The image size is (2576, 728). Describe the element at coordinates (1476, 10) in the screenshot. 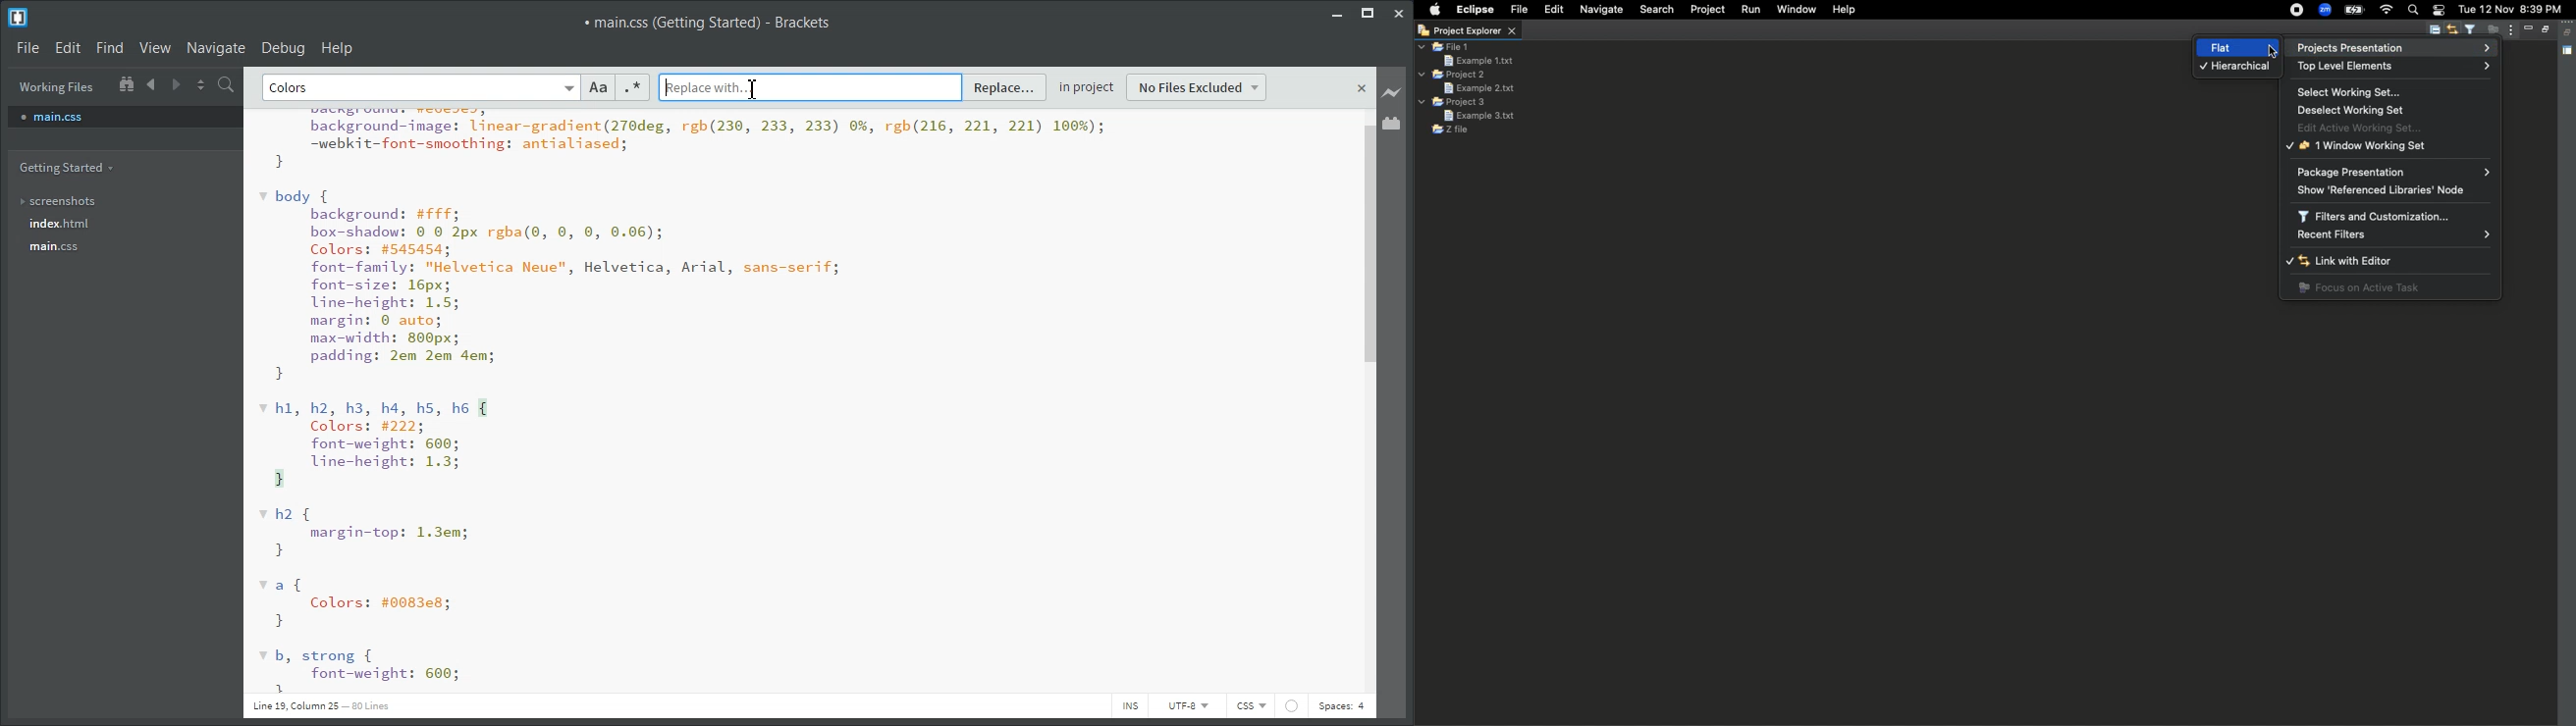

I see `Eclipse` at that location.